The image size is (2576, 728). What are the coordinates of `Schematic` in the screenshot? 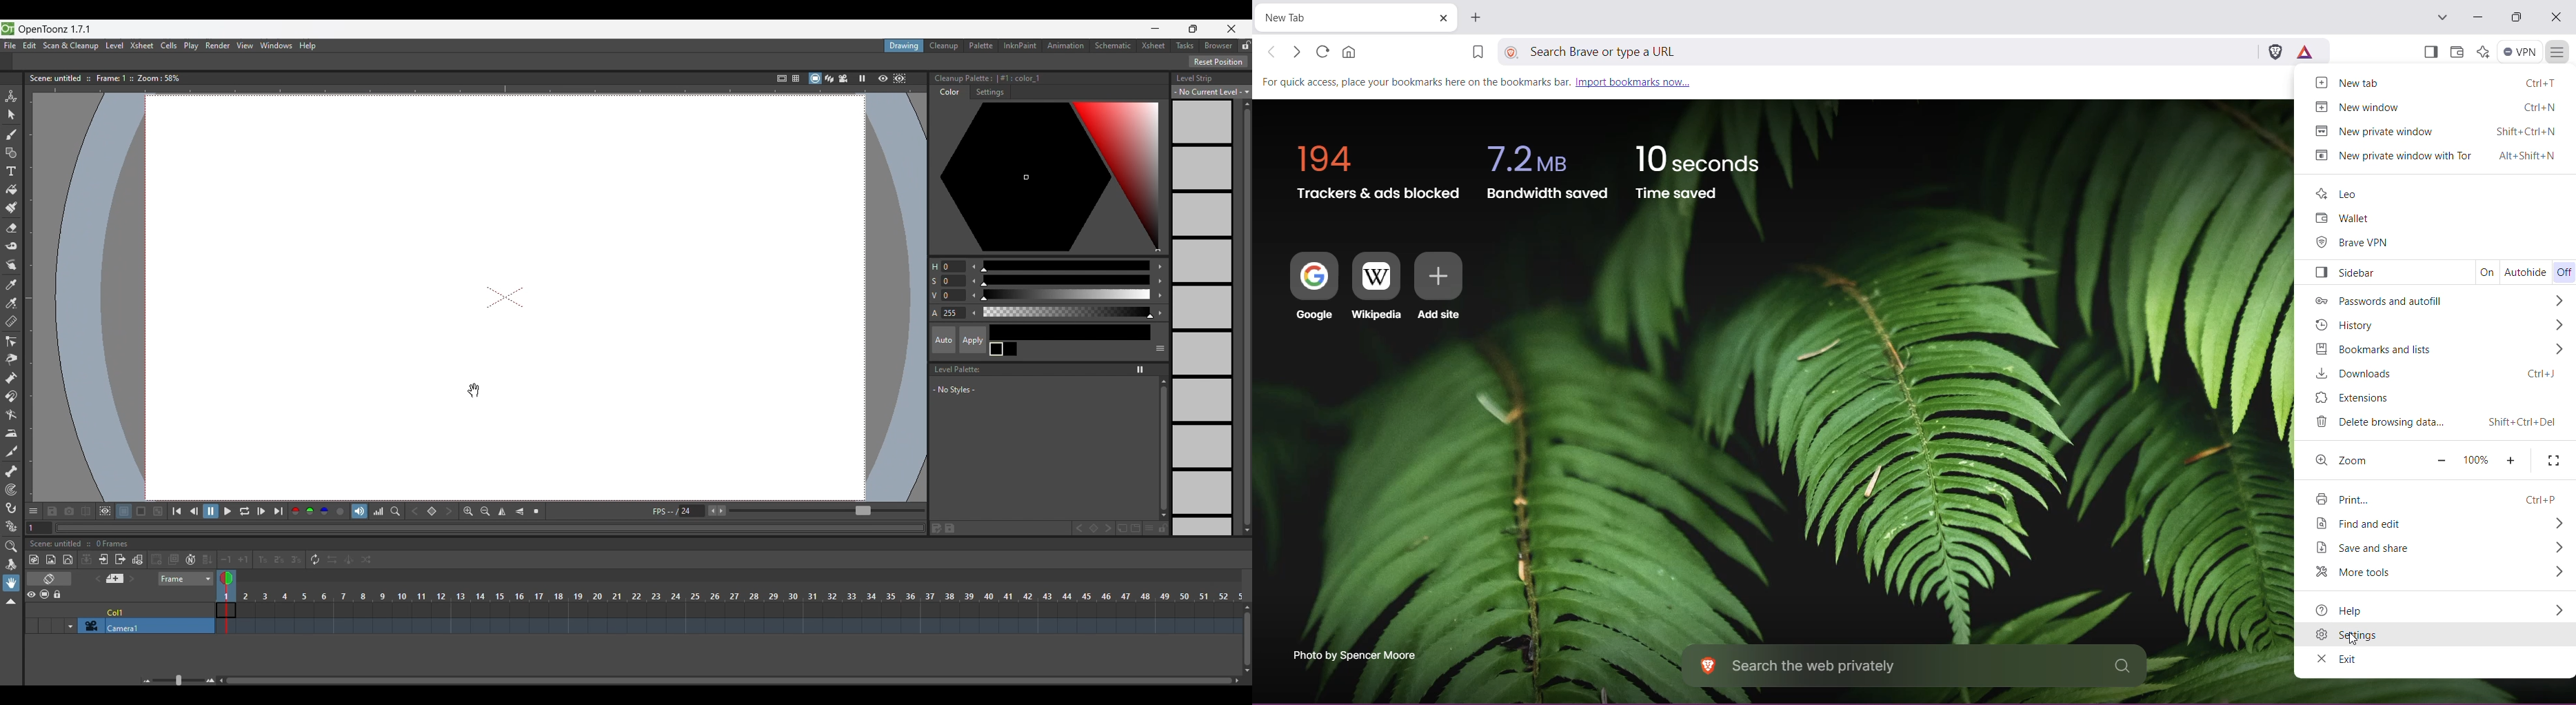 It's located at (1112, 45).